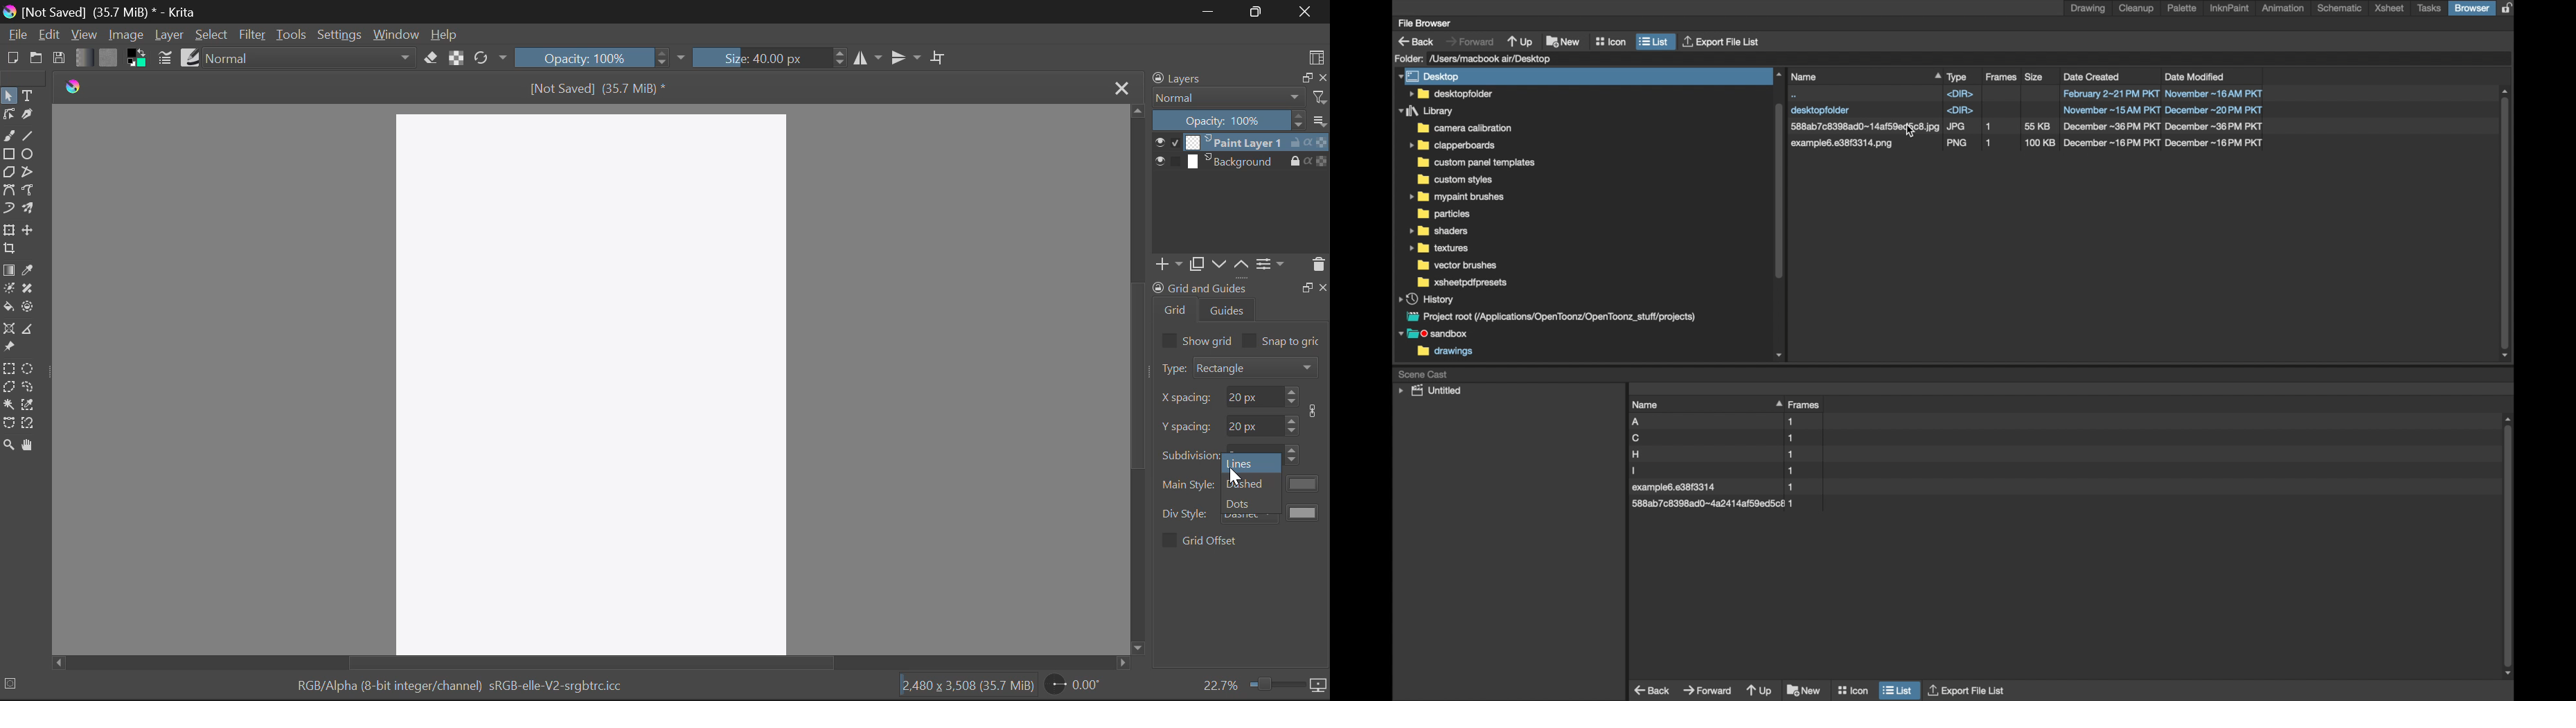 This screenshot has height=728, width=2576. Describe the element at coordinates (1292, 396) in the screenshot. I see `Increase or decrease` at that location.